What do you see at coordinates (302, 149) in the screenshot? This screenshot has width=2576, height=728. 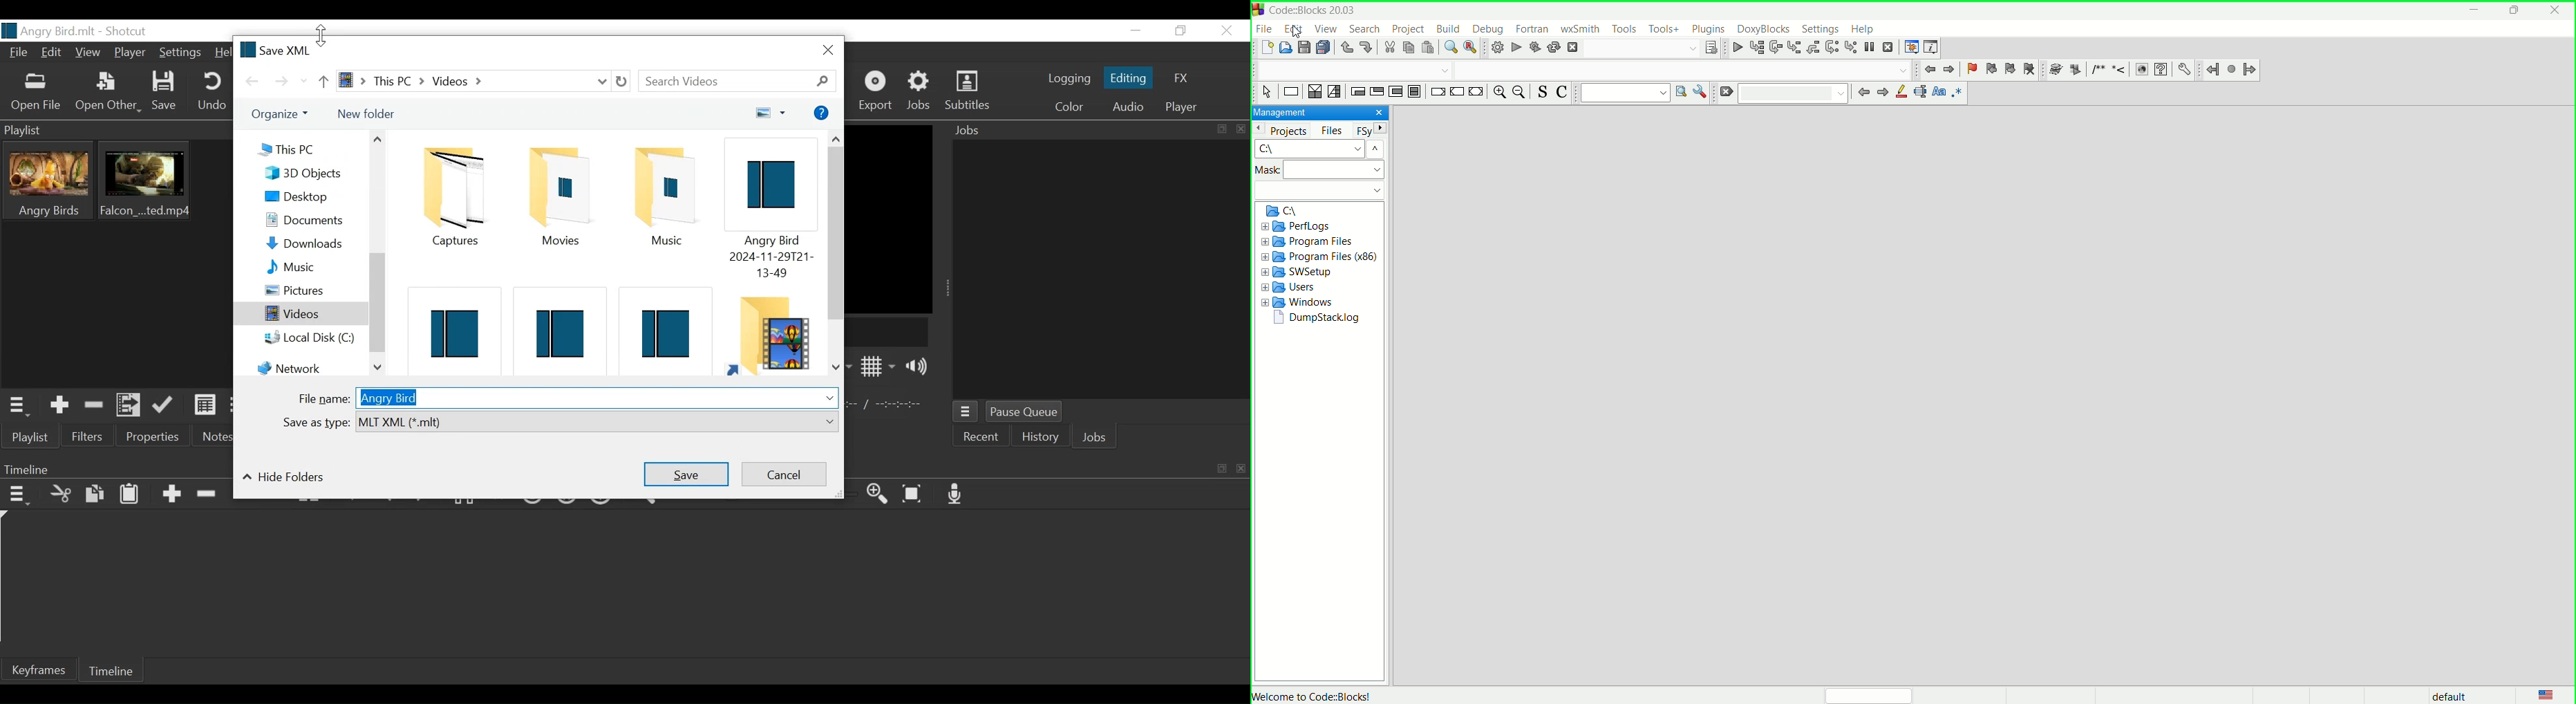 I see `This PC` at bounding box center [302, 149].